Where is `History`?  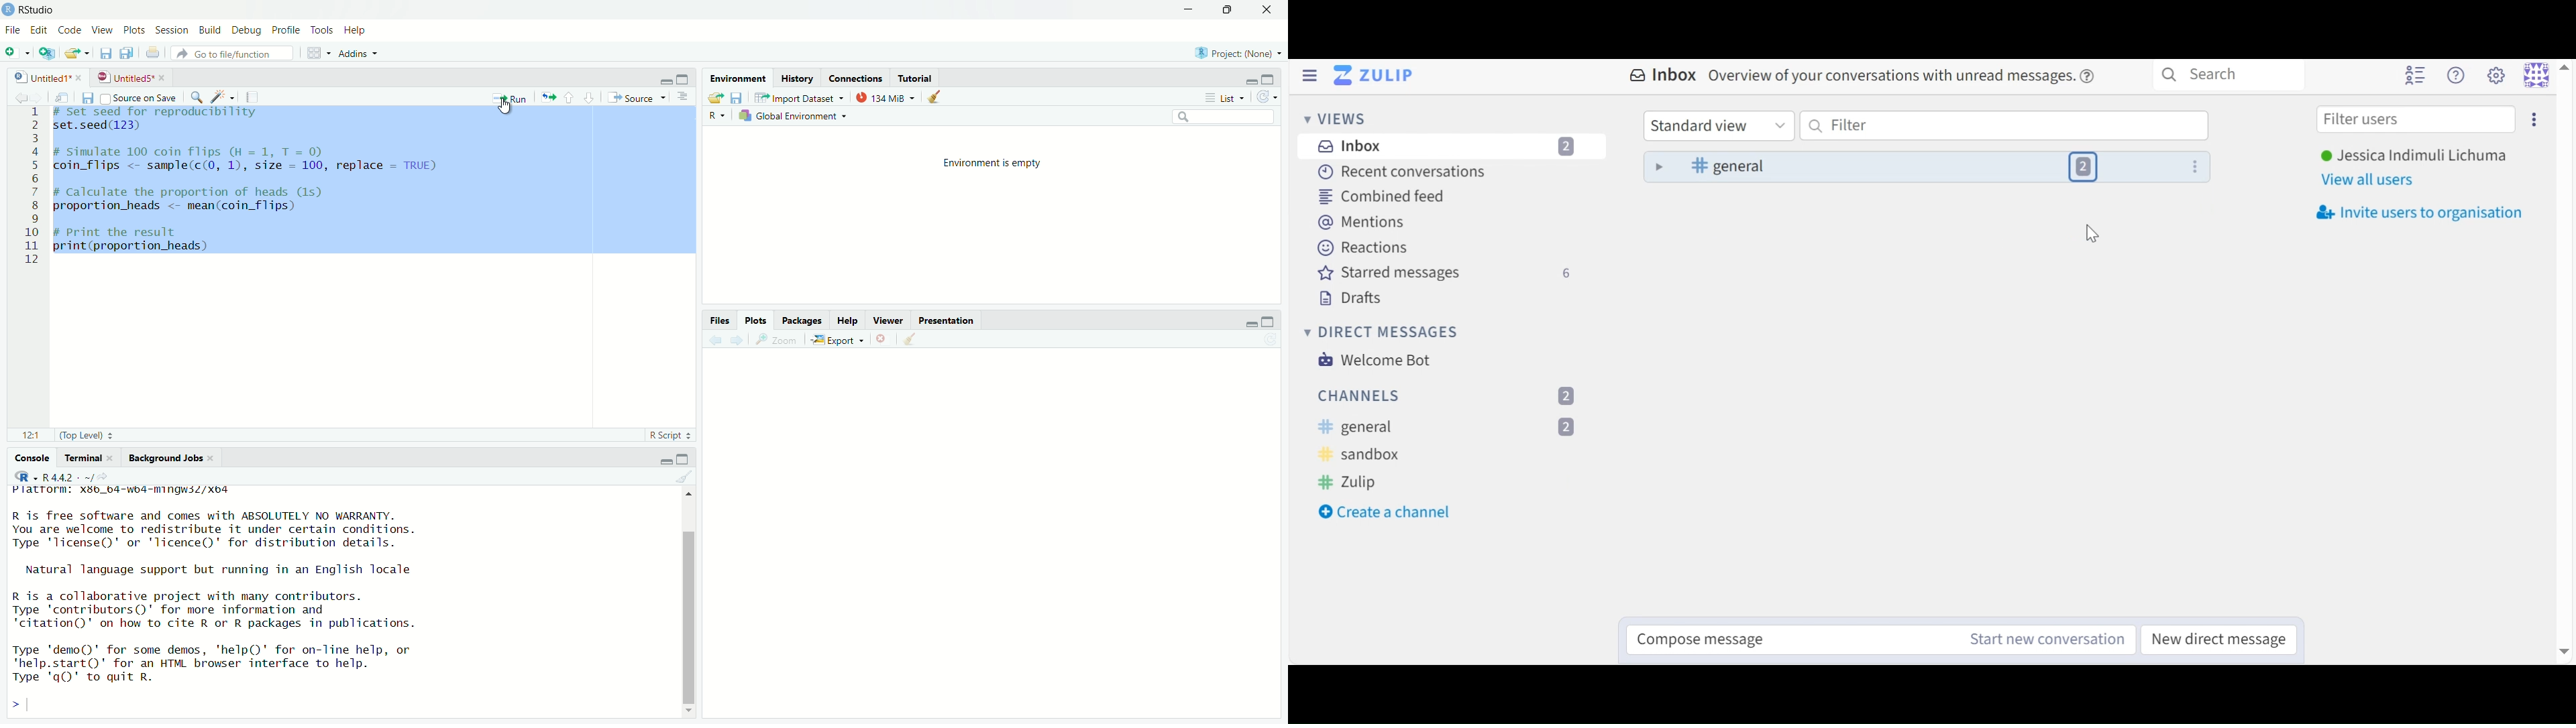 History is located at coordinates (797, 78).